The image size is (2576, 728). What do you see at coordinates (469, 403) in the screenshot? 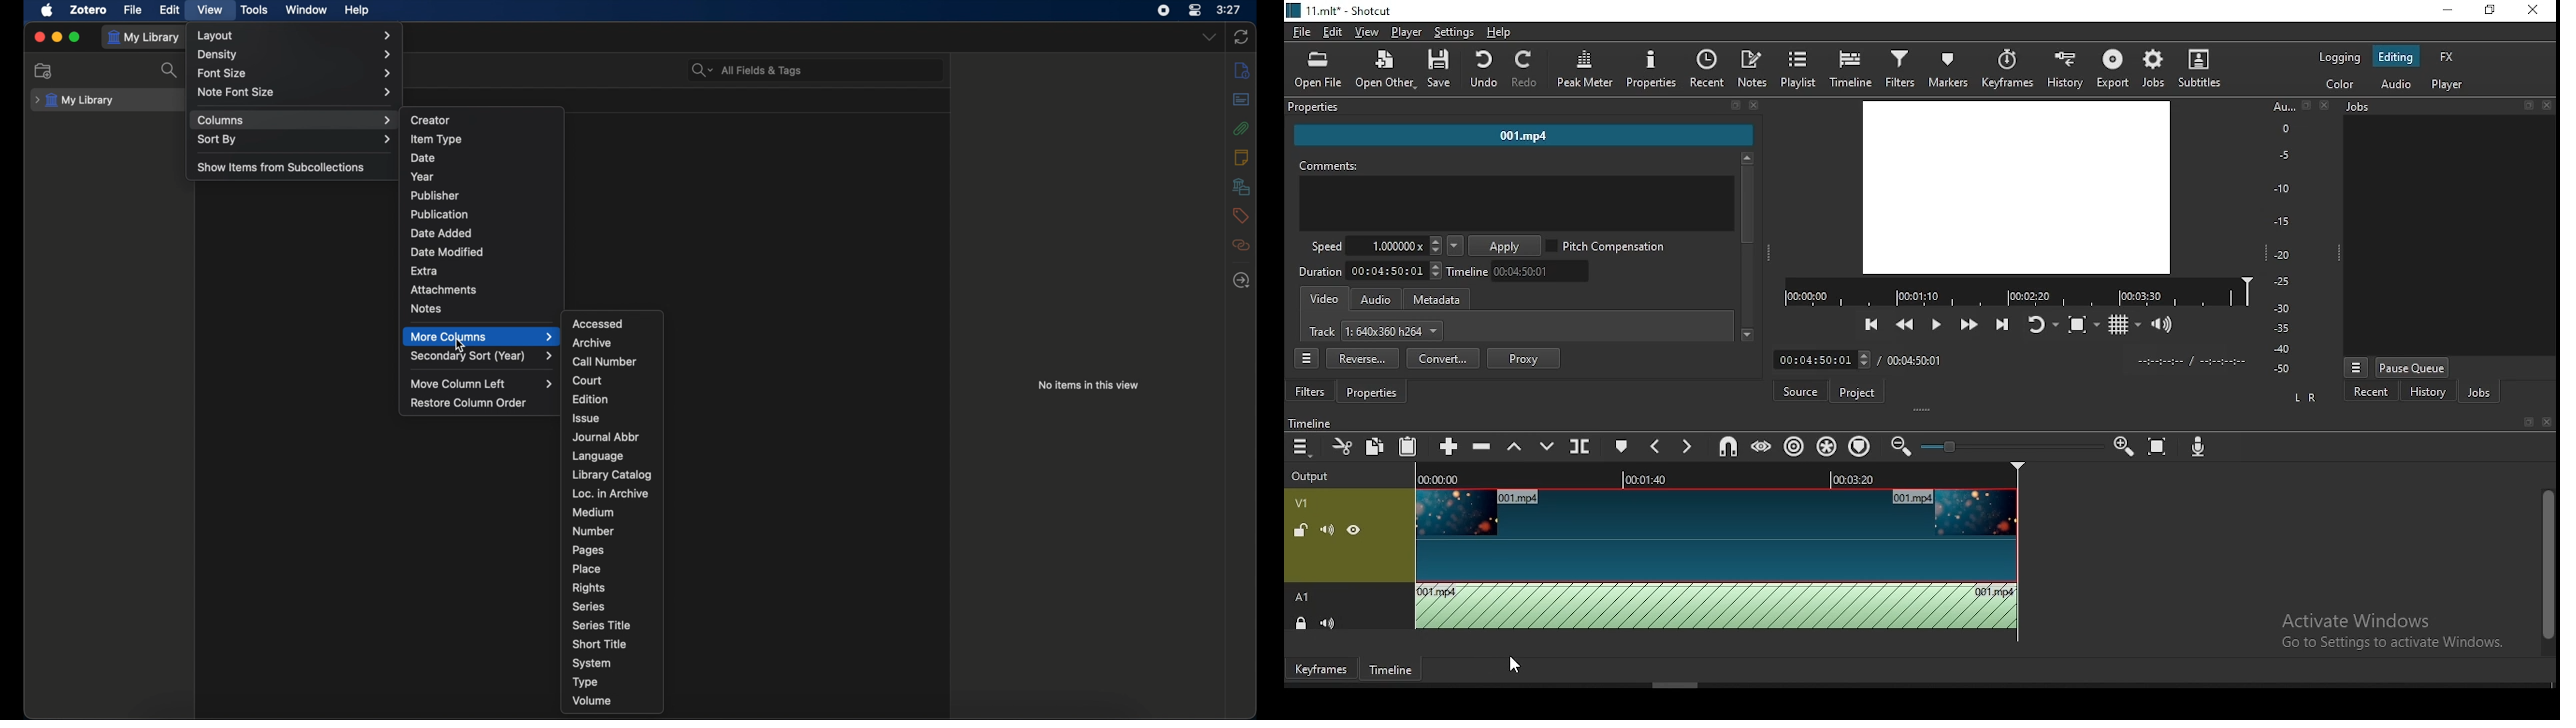
I see `restore column order` at bounding box center [469, 403].